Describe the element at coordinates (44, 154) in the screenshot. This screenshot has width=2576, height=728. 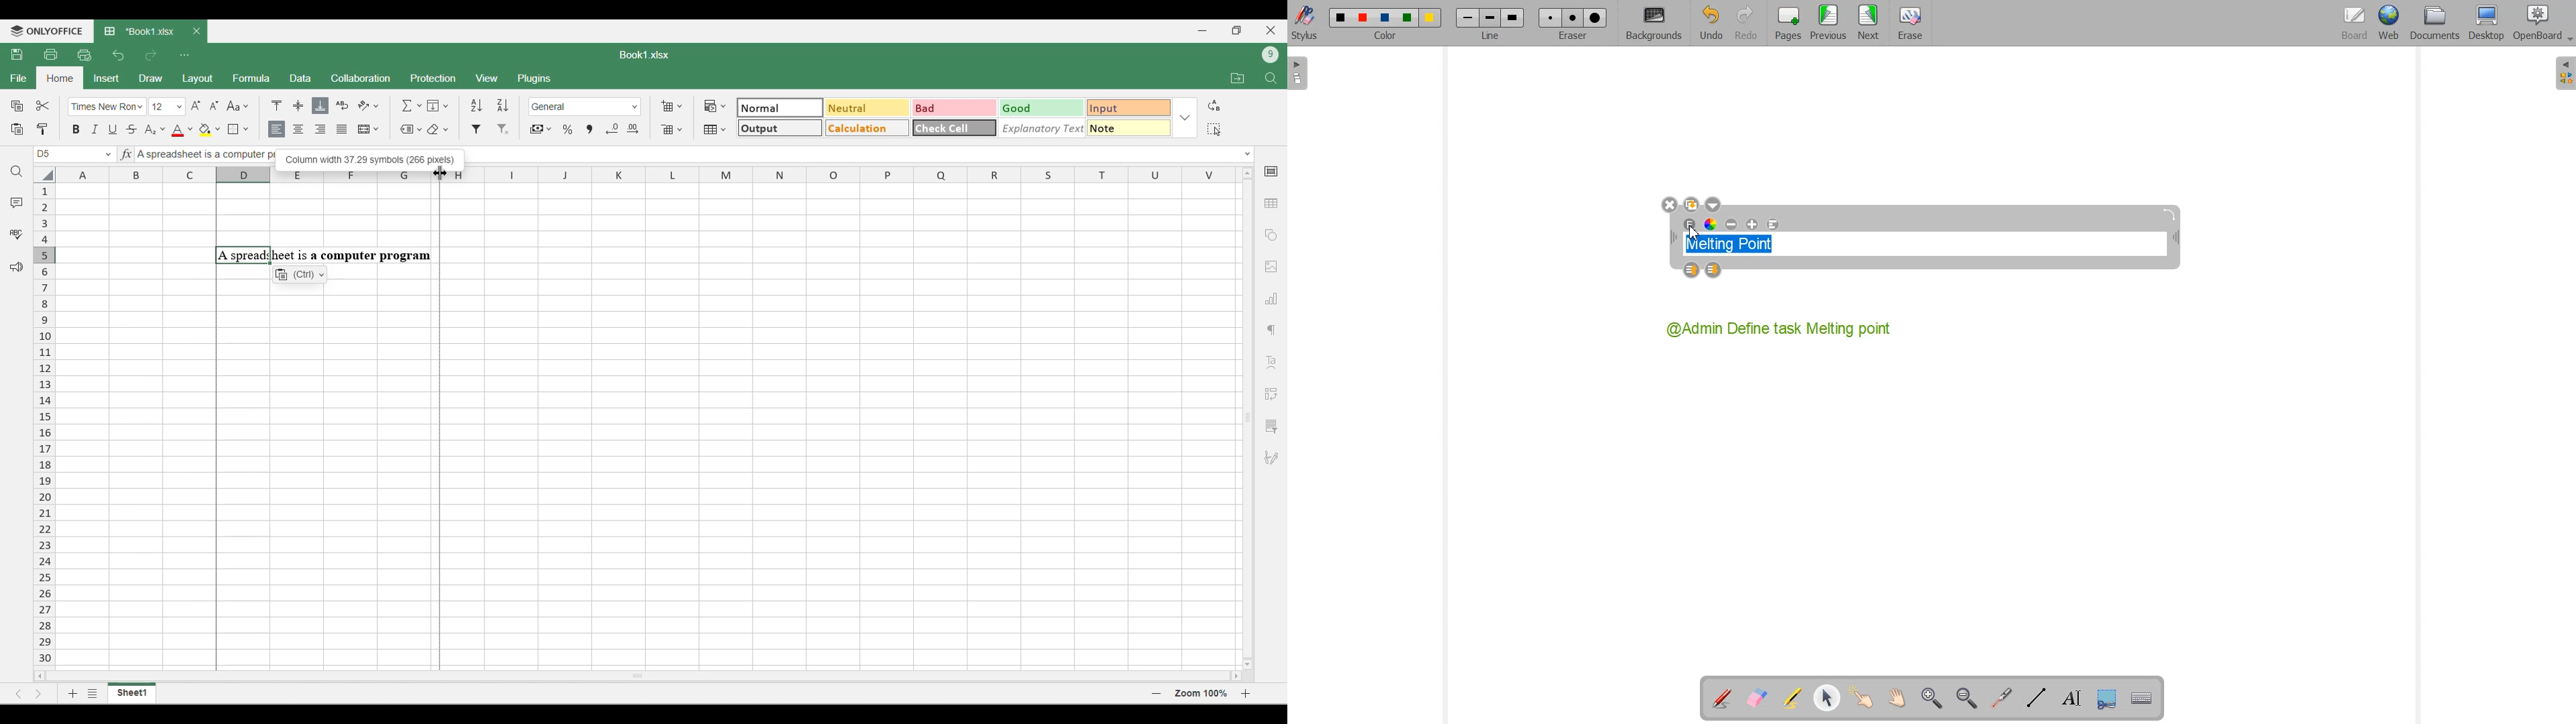
I see `Selected cell` at that location.